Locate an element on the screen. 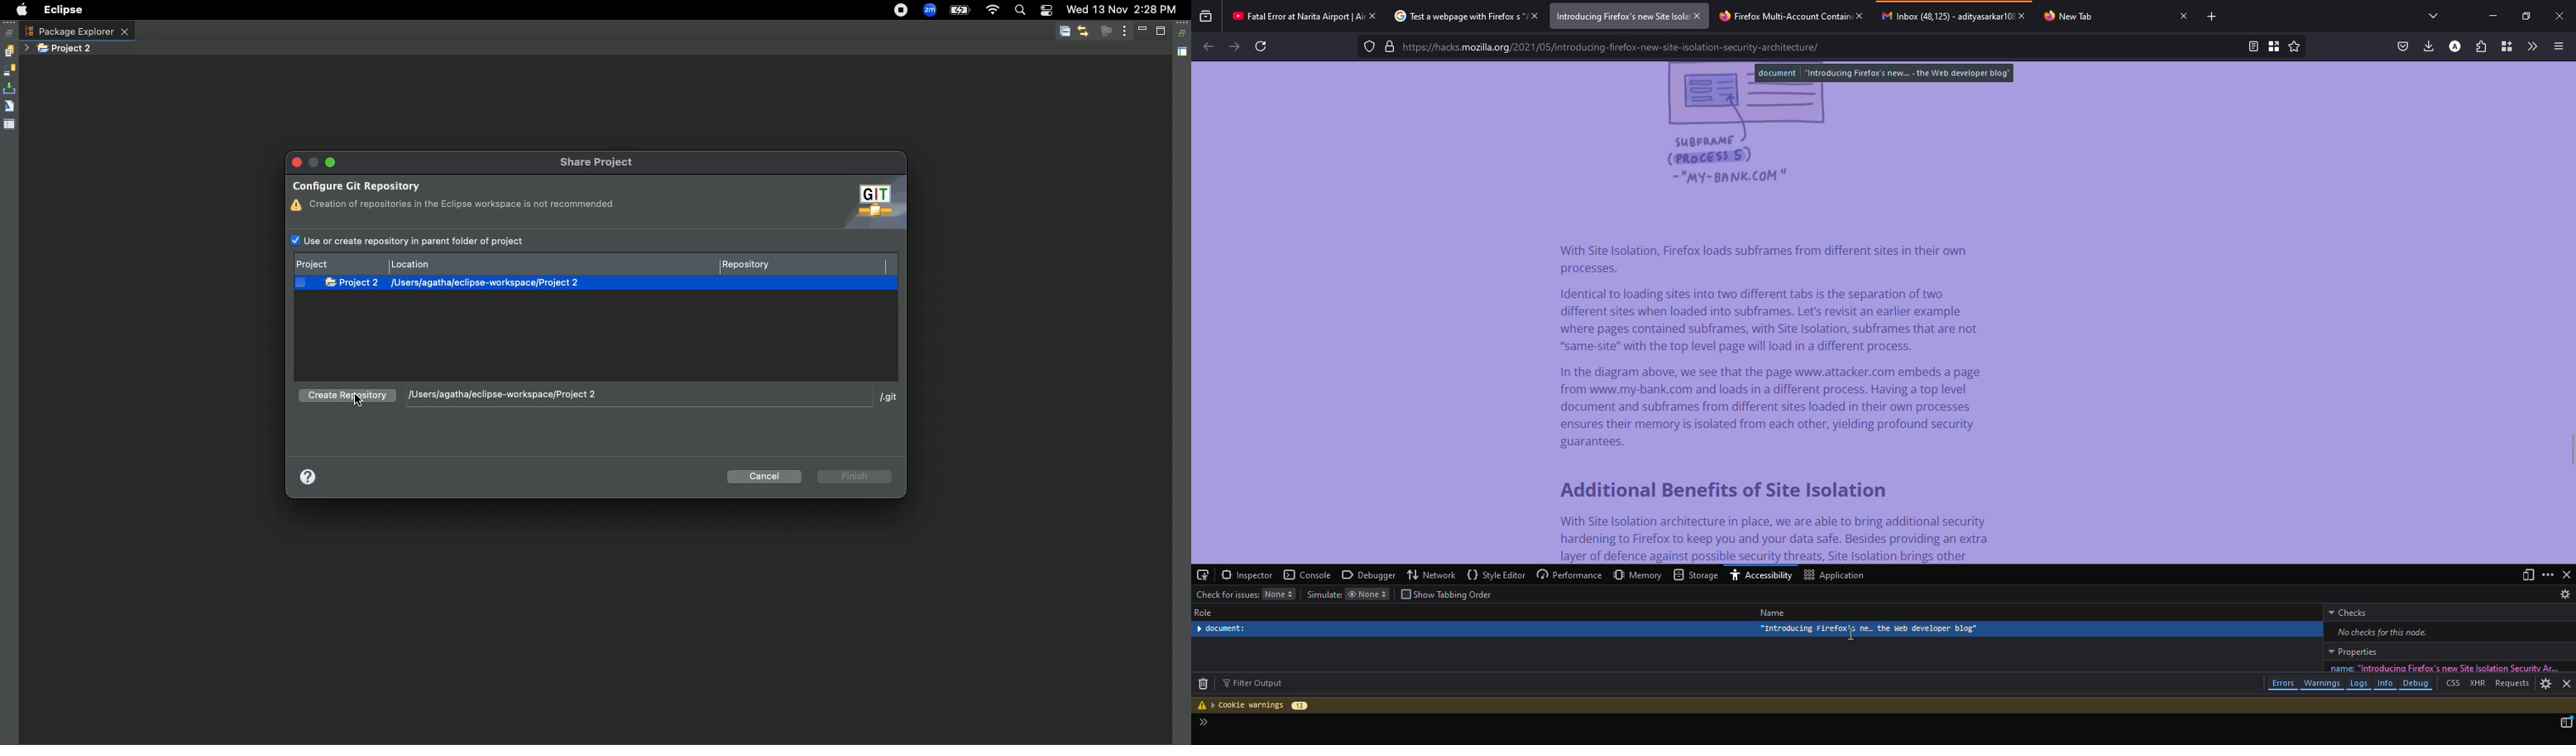  none is located at coordinates (1279, 594).